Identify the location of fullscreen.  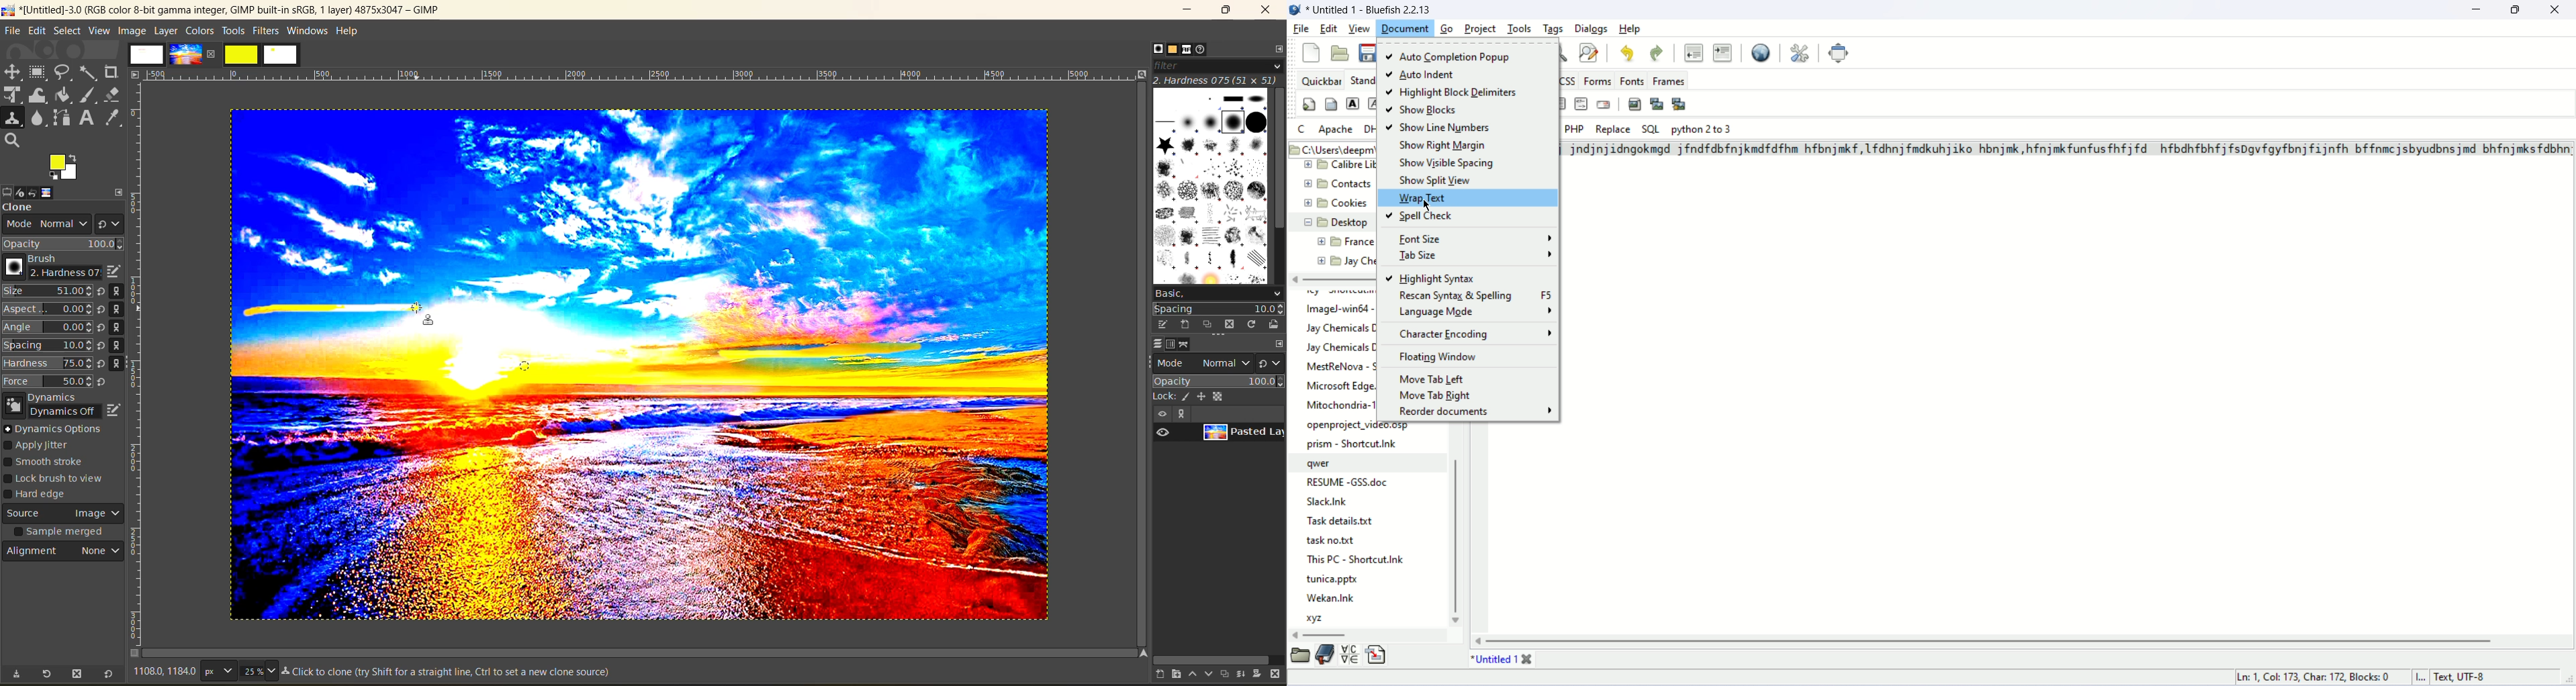
(1840, 52).